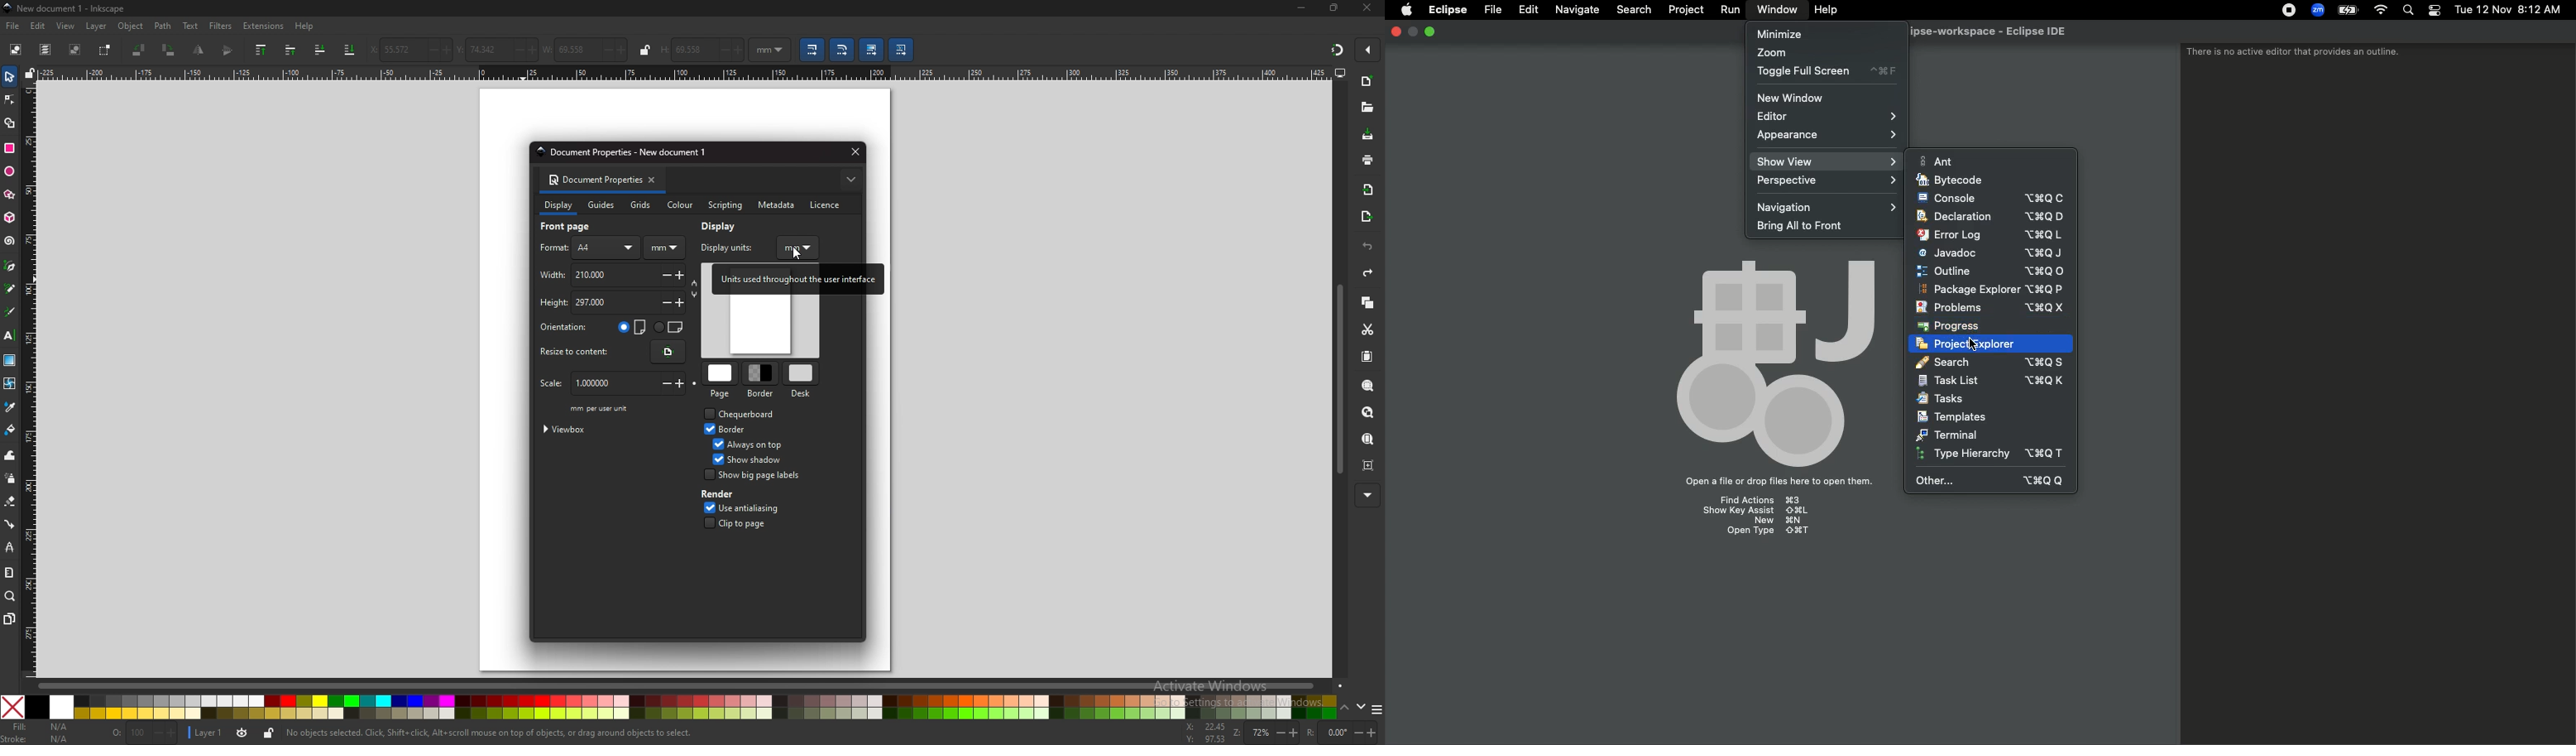 The image size is (2576, 756). Describe the element at coordinates (1370, 191) in the screenshot. I see `import` at that location.